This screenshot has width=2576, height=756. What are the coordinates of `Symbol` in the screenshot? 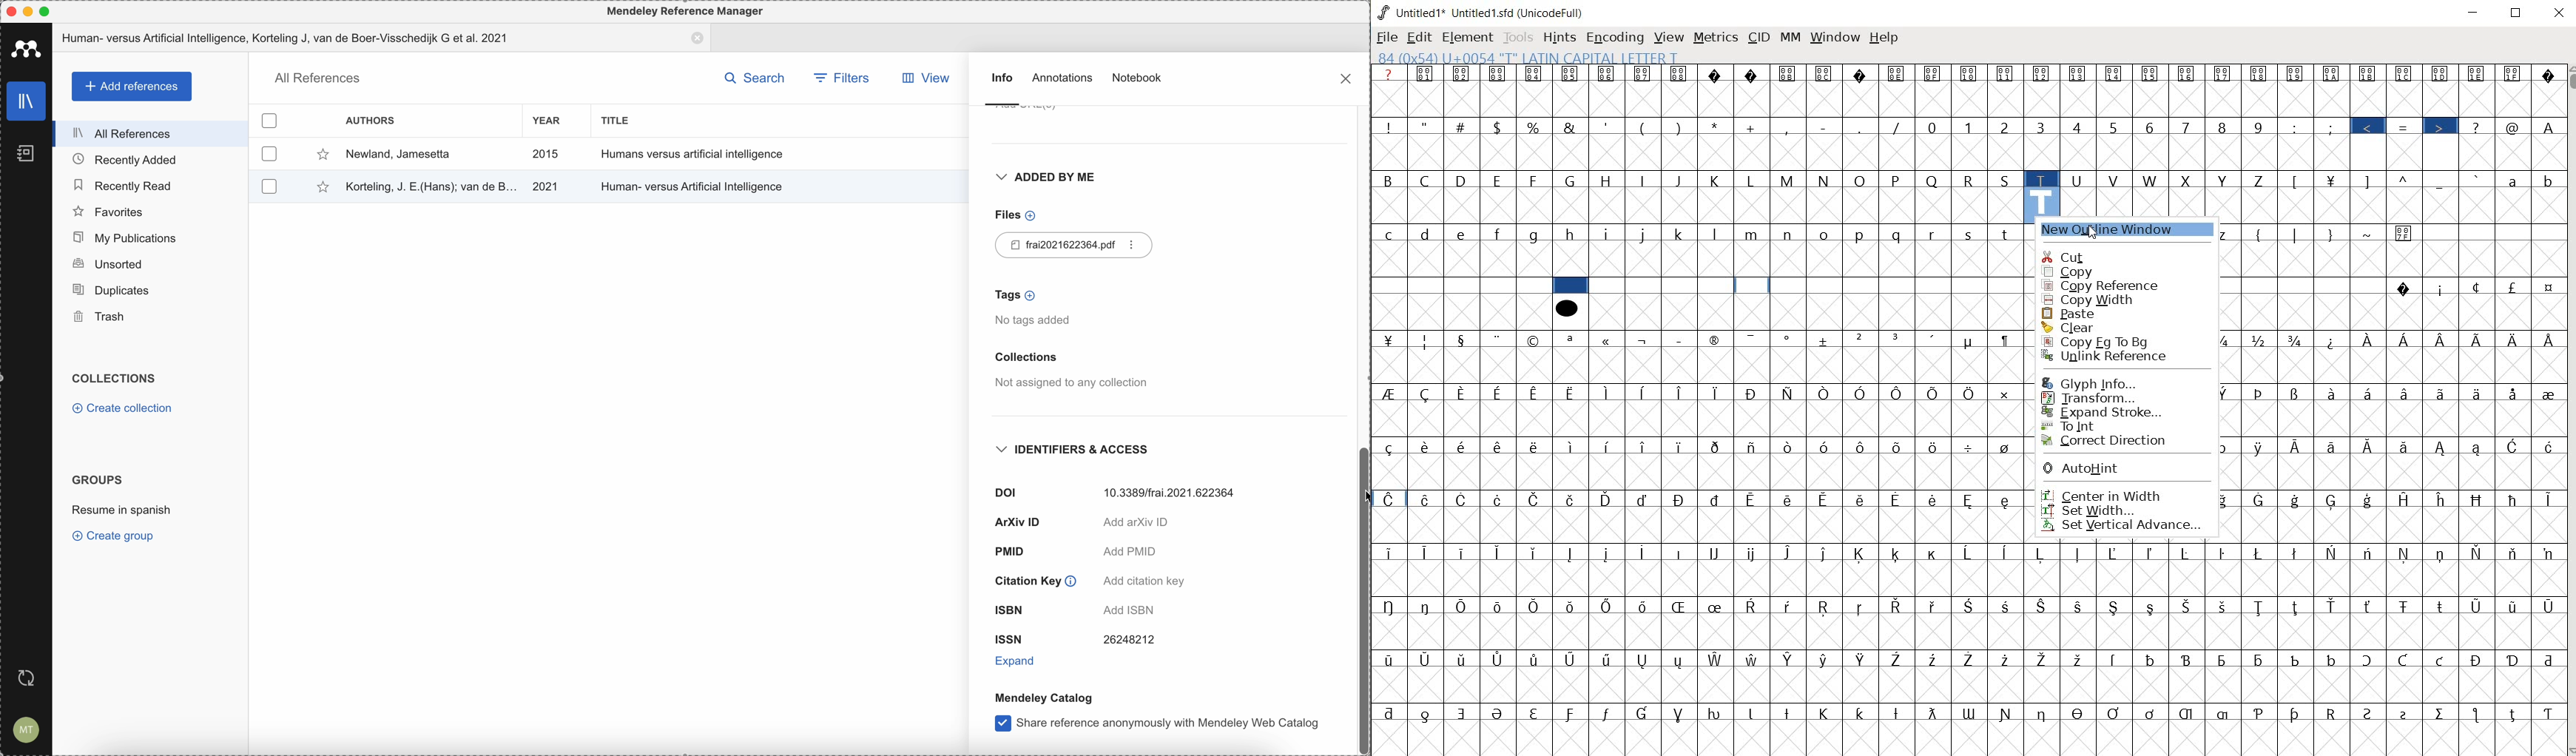 It's located at (1533, 73).